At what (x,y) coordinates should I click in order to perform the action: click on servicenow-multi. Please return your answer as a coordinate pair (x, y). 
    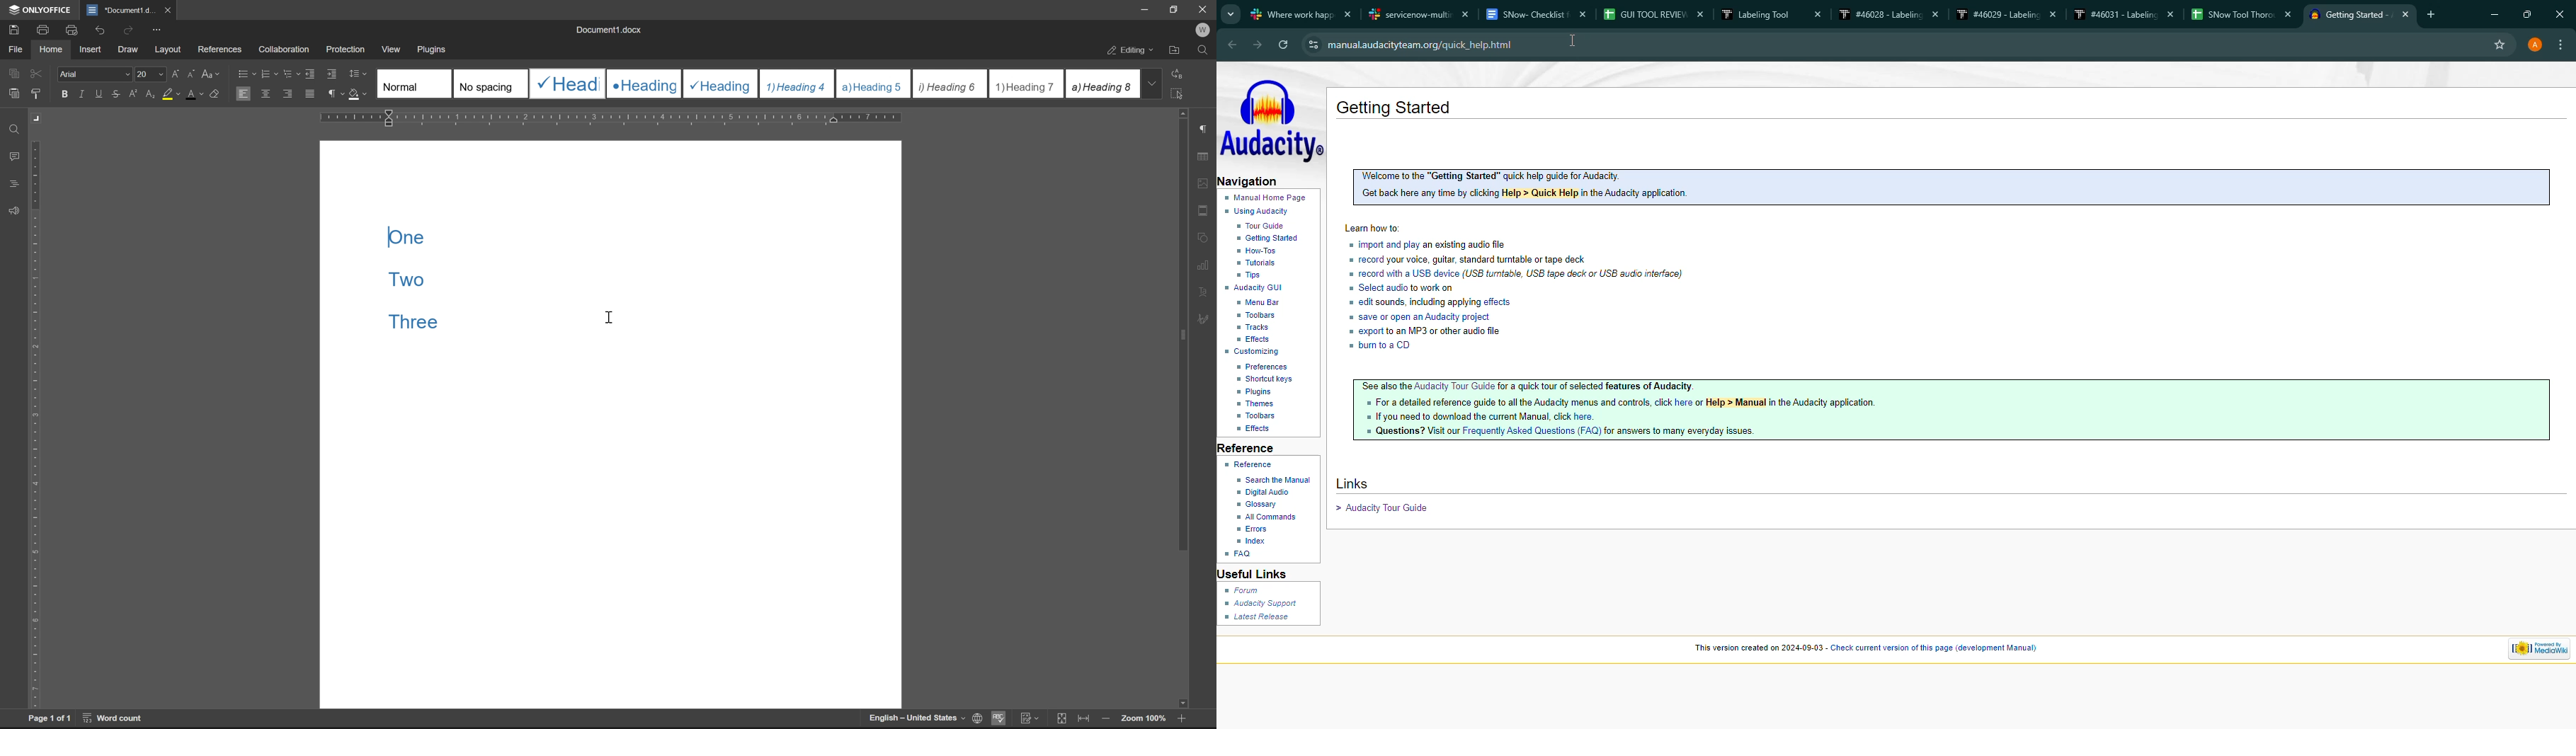
    Looking at the image, I should click on (1416, 15).